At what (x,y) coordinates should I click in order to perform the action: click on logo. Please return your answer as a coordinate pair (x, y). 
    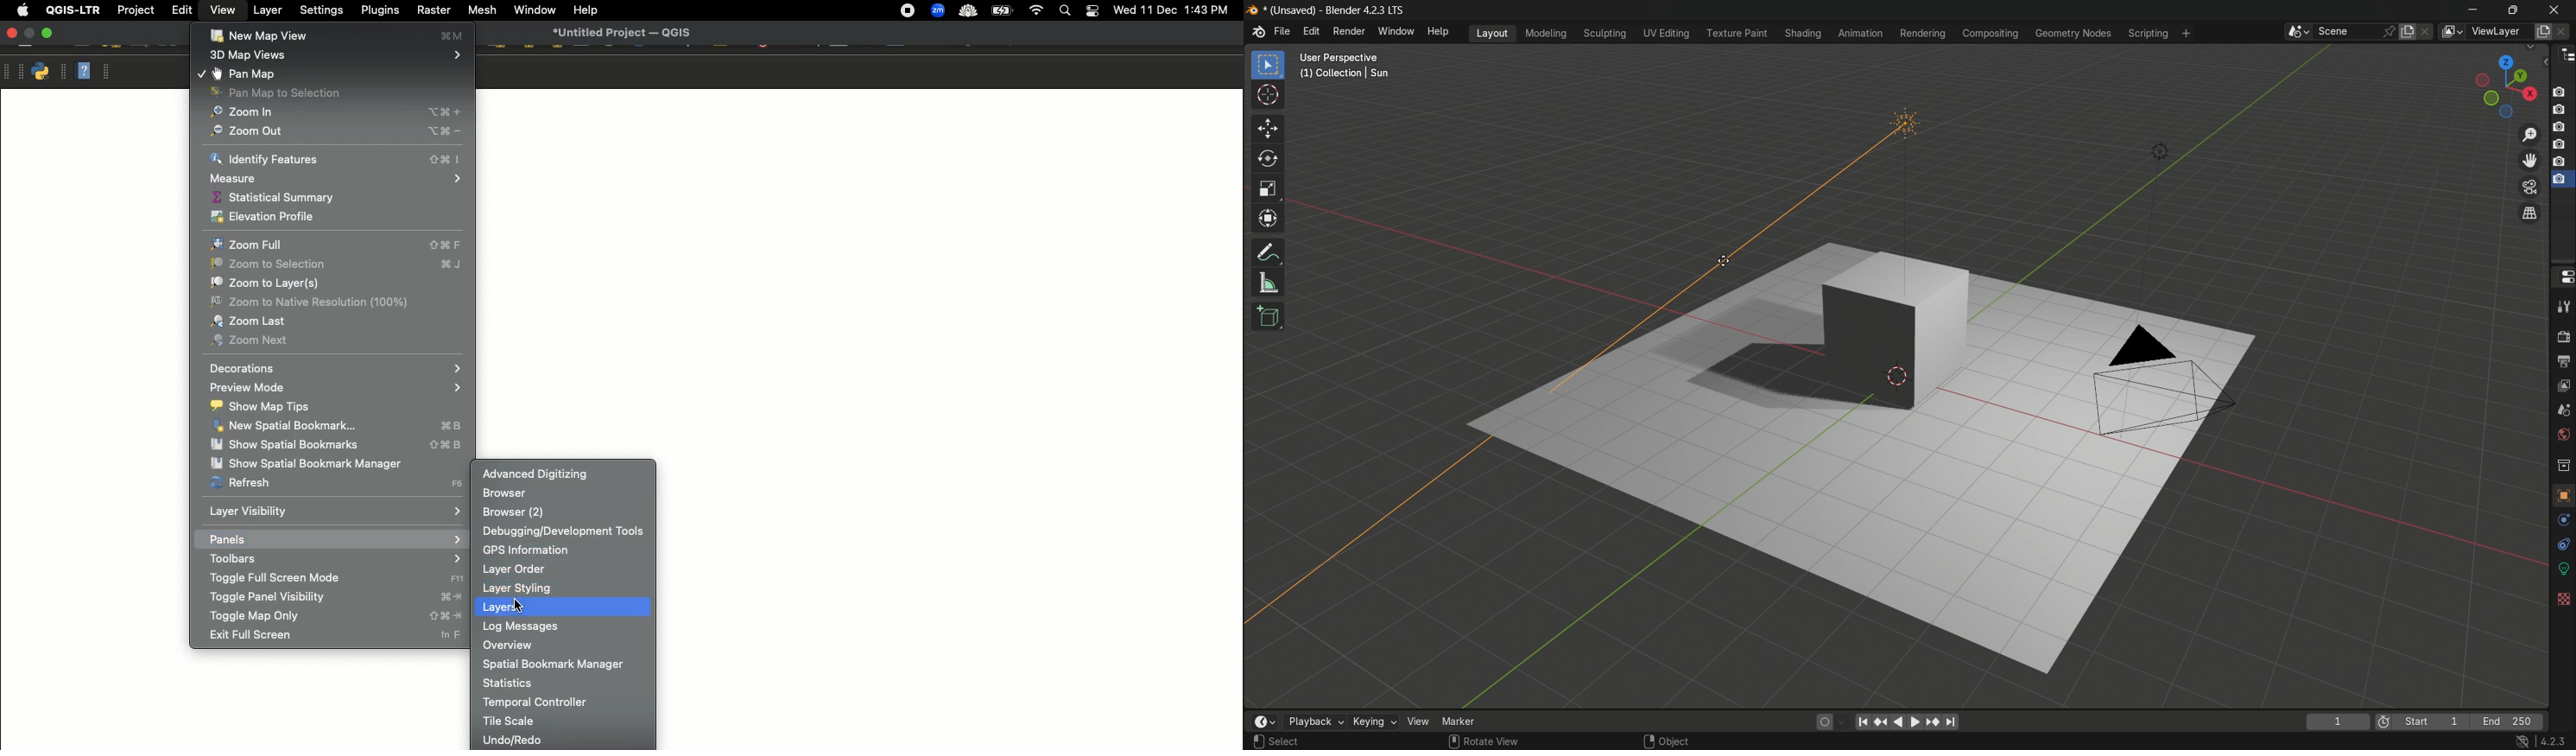
    Looking at the image, I should click on (1252, 10).